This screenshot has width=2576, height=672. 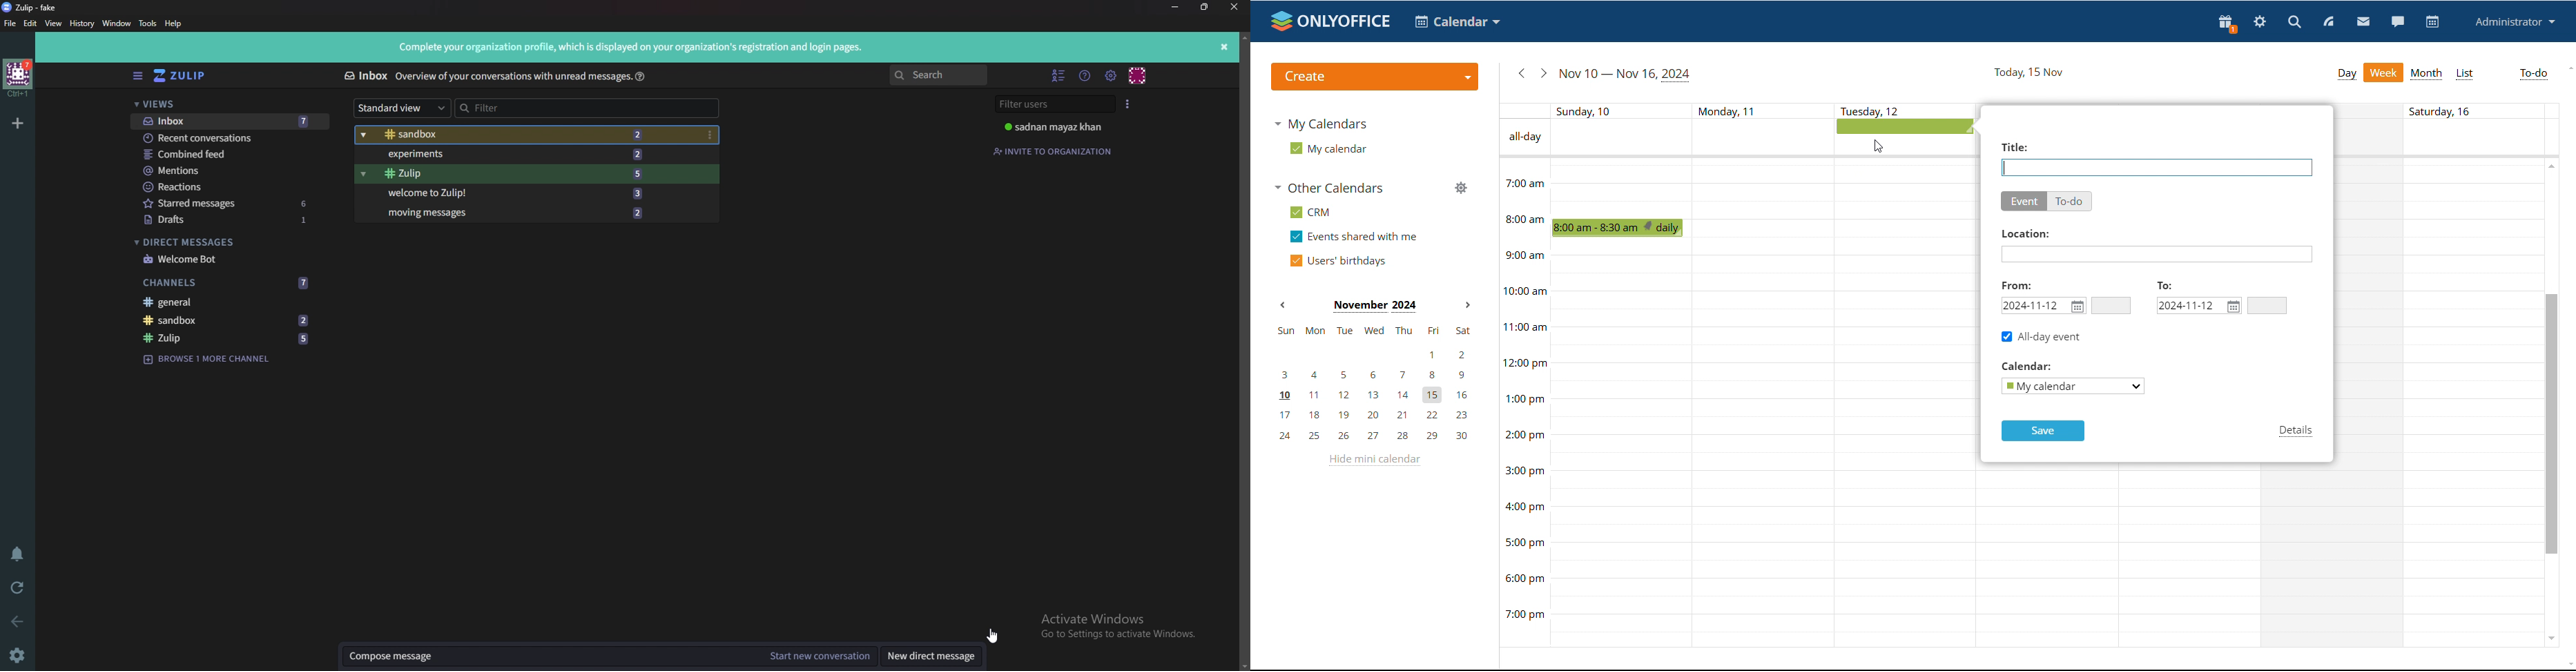 What do you see at coordinates (398, 109) in the screenshot?
I see `Standard view` at bounding box center [398, 109].